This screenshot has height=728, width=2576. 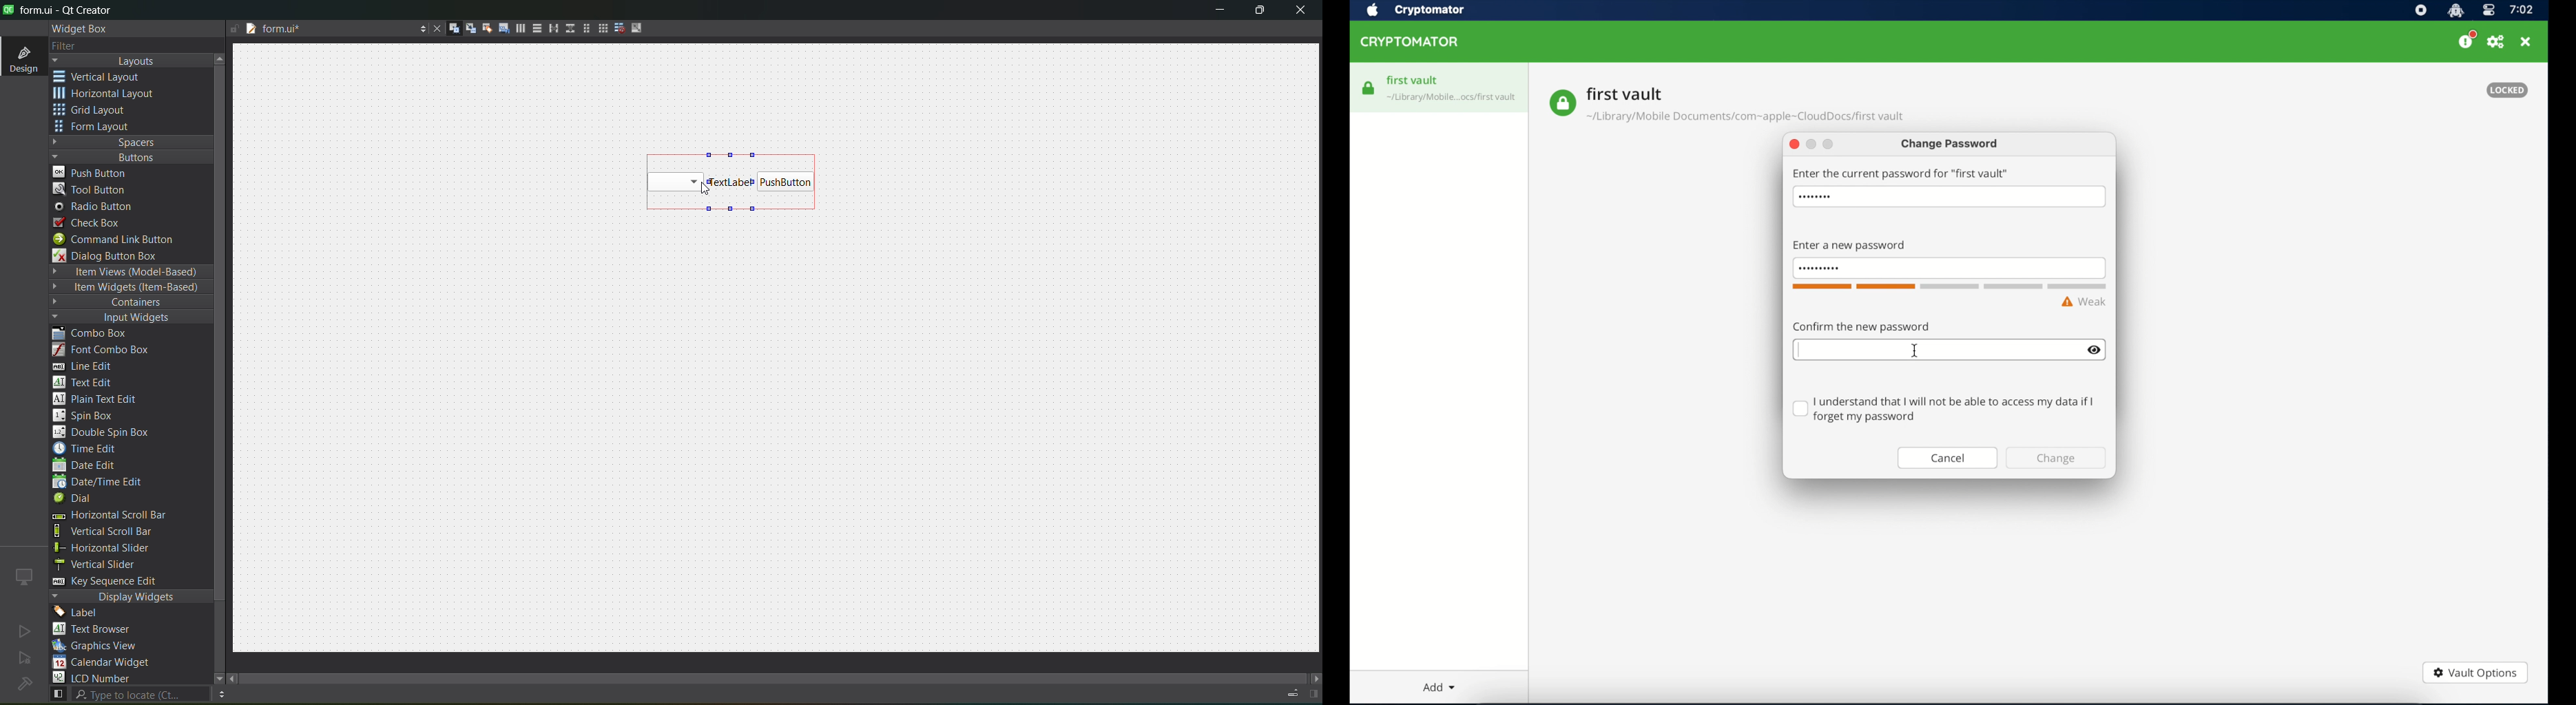 What do you see at coordinates (1949, 287) in the screenshot?
I see `word count` at bounding box center [1949, 287].